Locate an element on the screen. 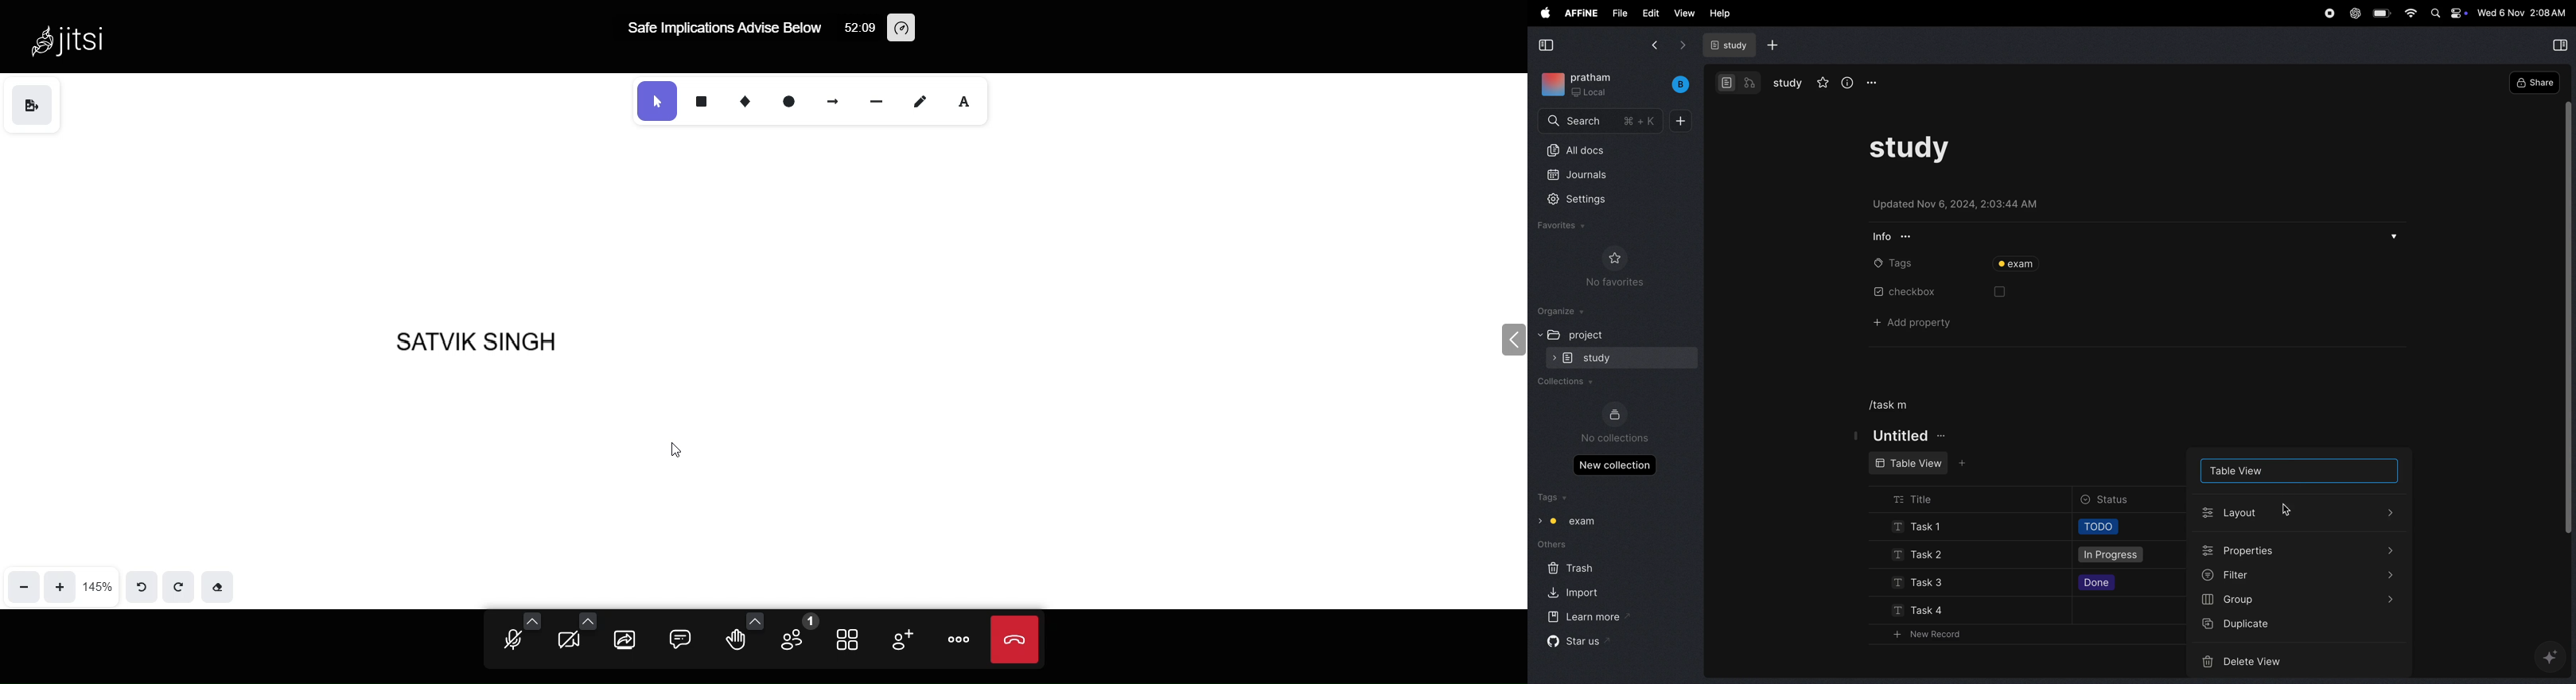 The height and width of the screenshot is (700, 2576). line is located at coordinates (874, 100).